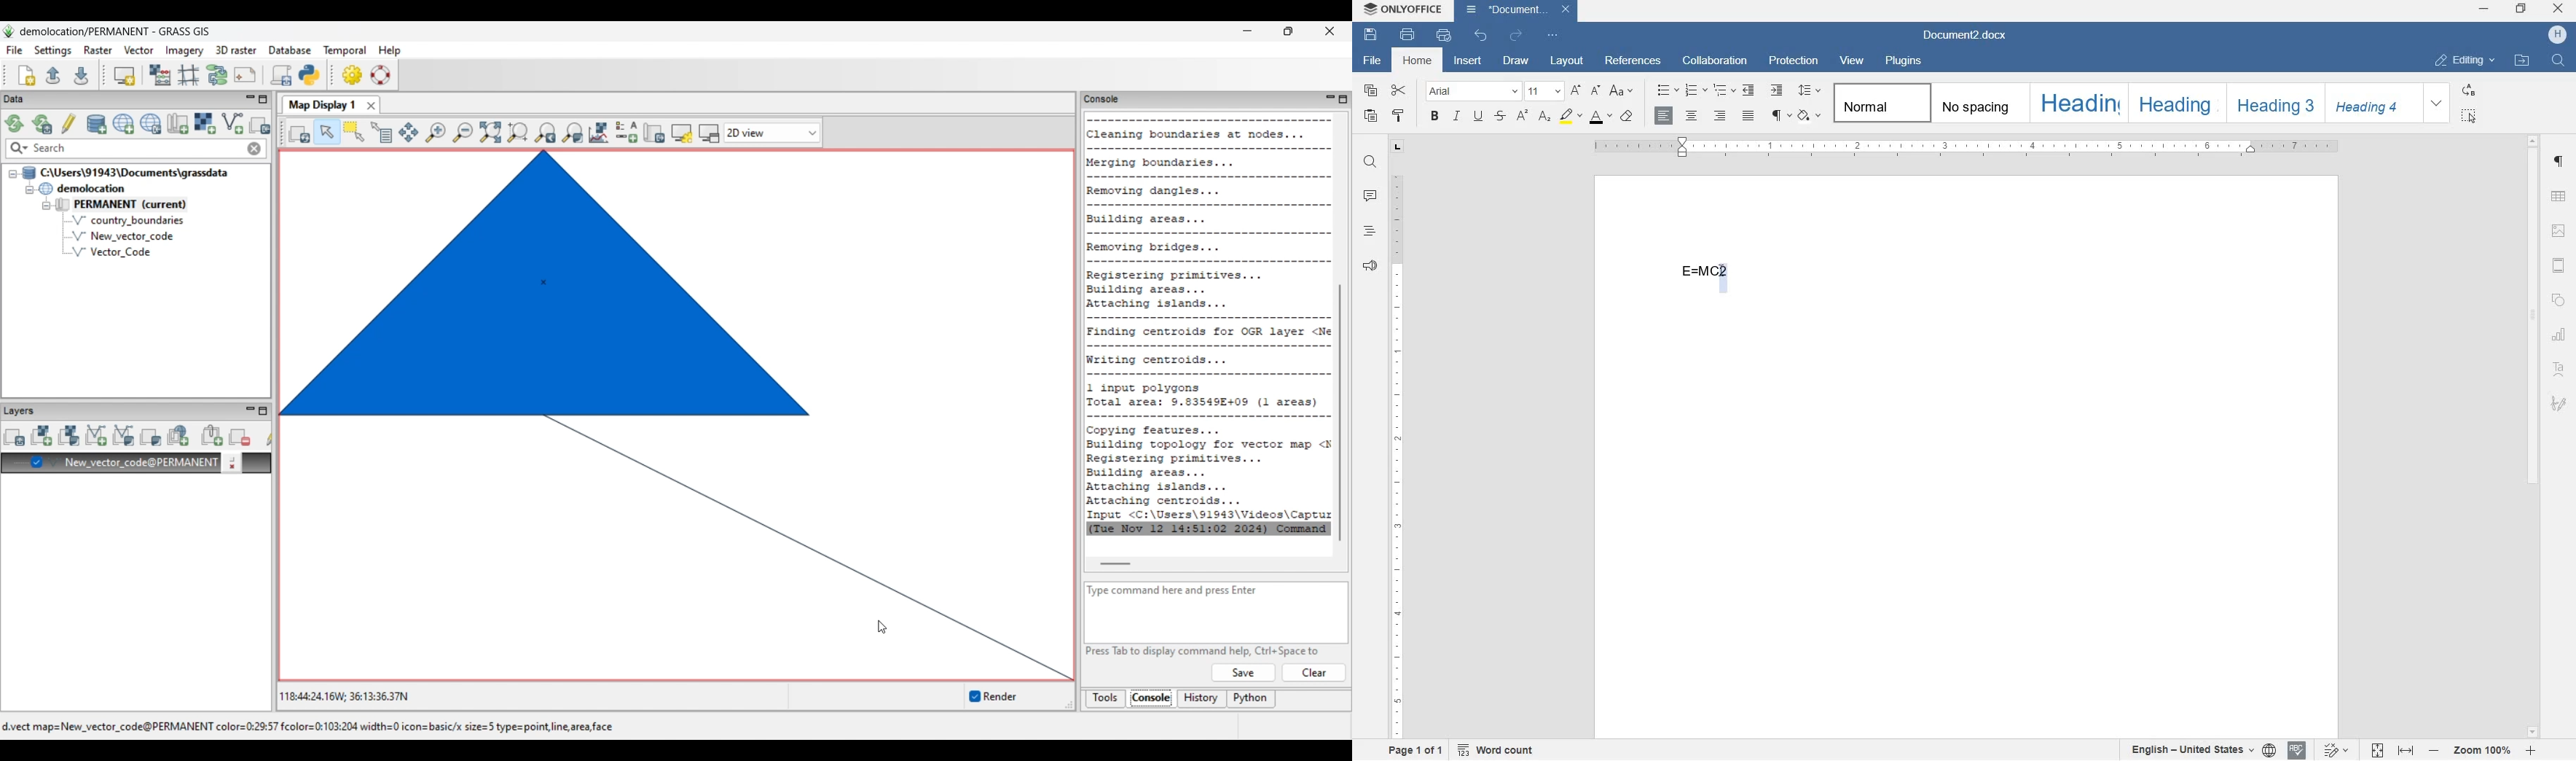 The image size is (2576, 784). I want to click on bold, so click(1434, 115).